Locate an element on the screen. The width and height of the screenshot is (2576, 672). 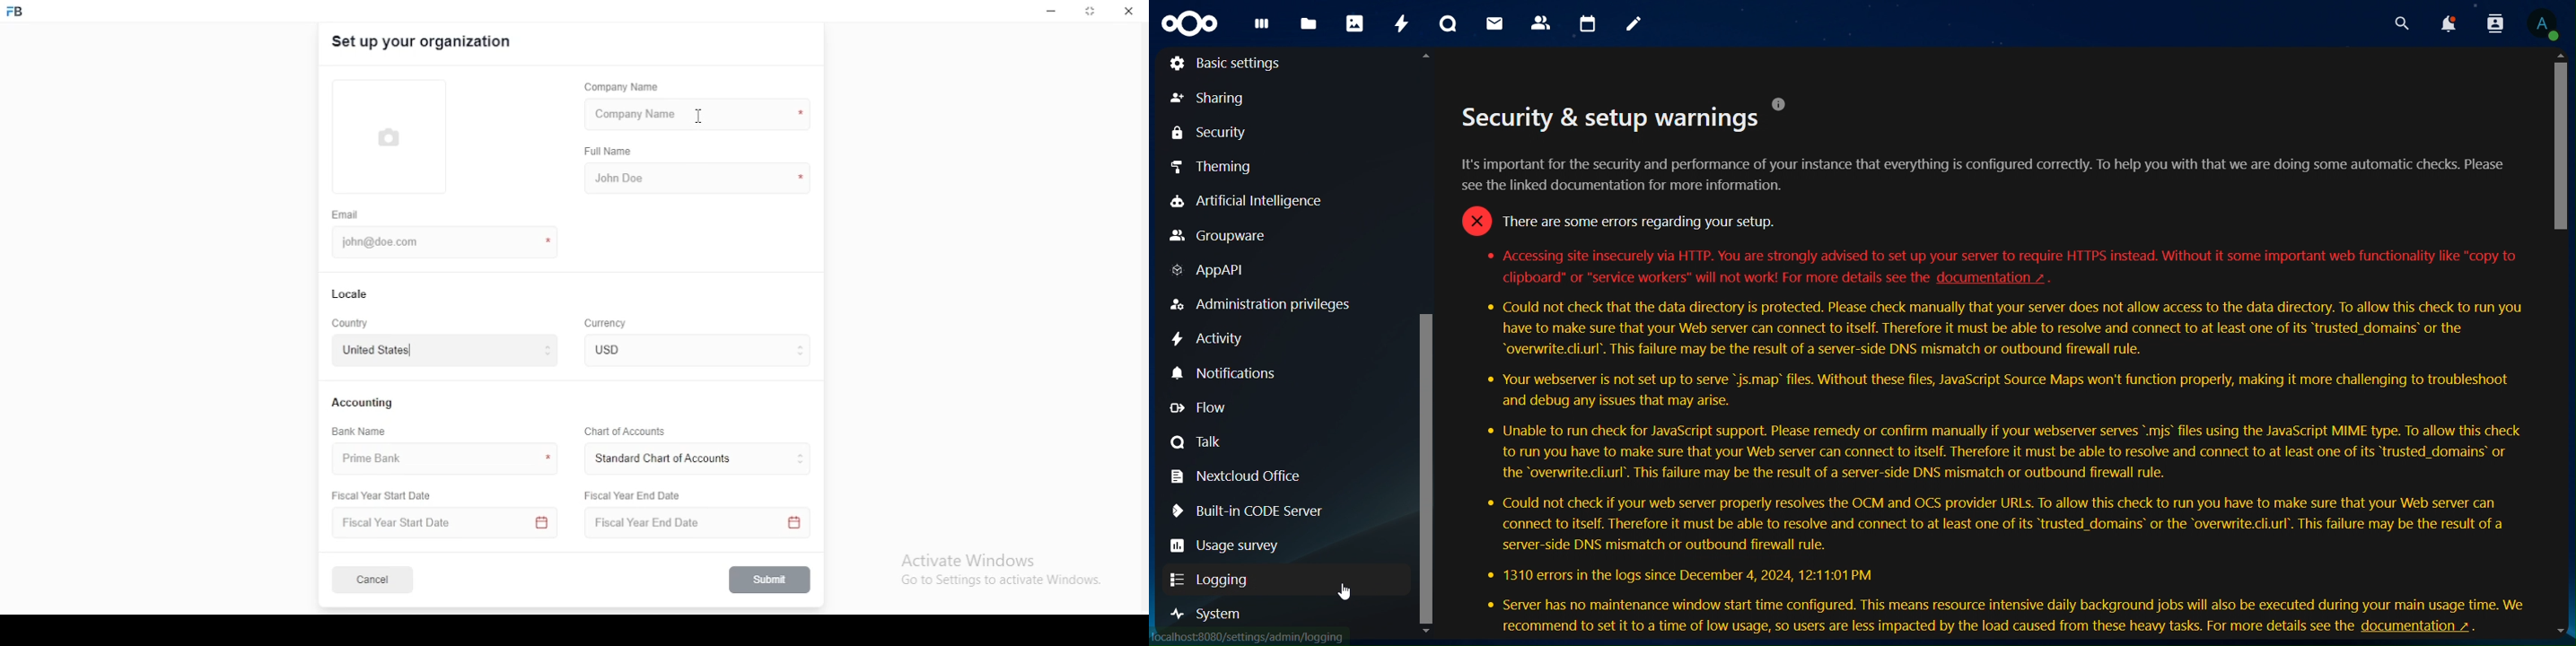
bank name is located at coordinates (360, 432).